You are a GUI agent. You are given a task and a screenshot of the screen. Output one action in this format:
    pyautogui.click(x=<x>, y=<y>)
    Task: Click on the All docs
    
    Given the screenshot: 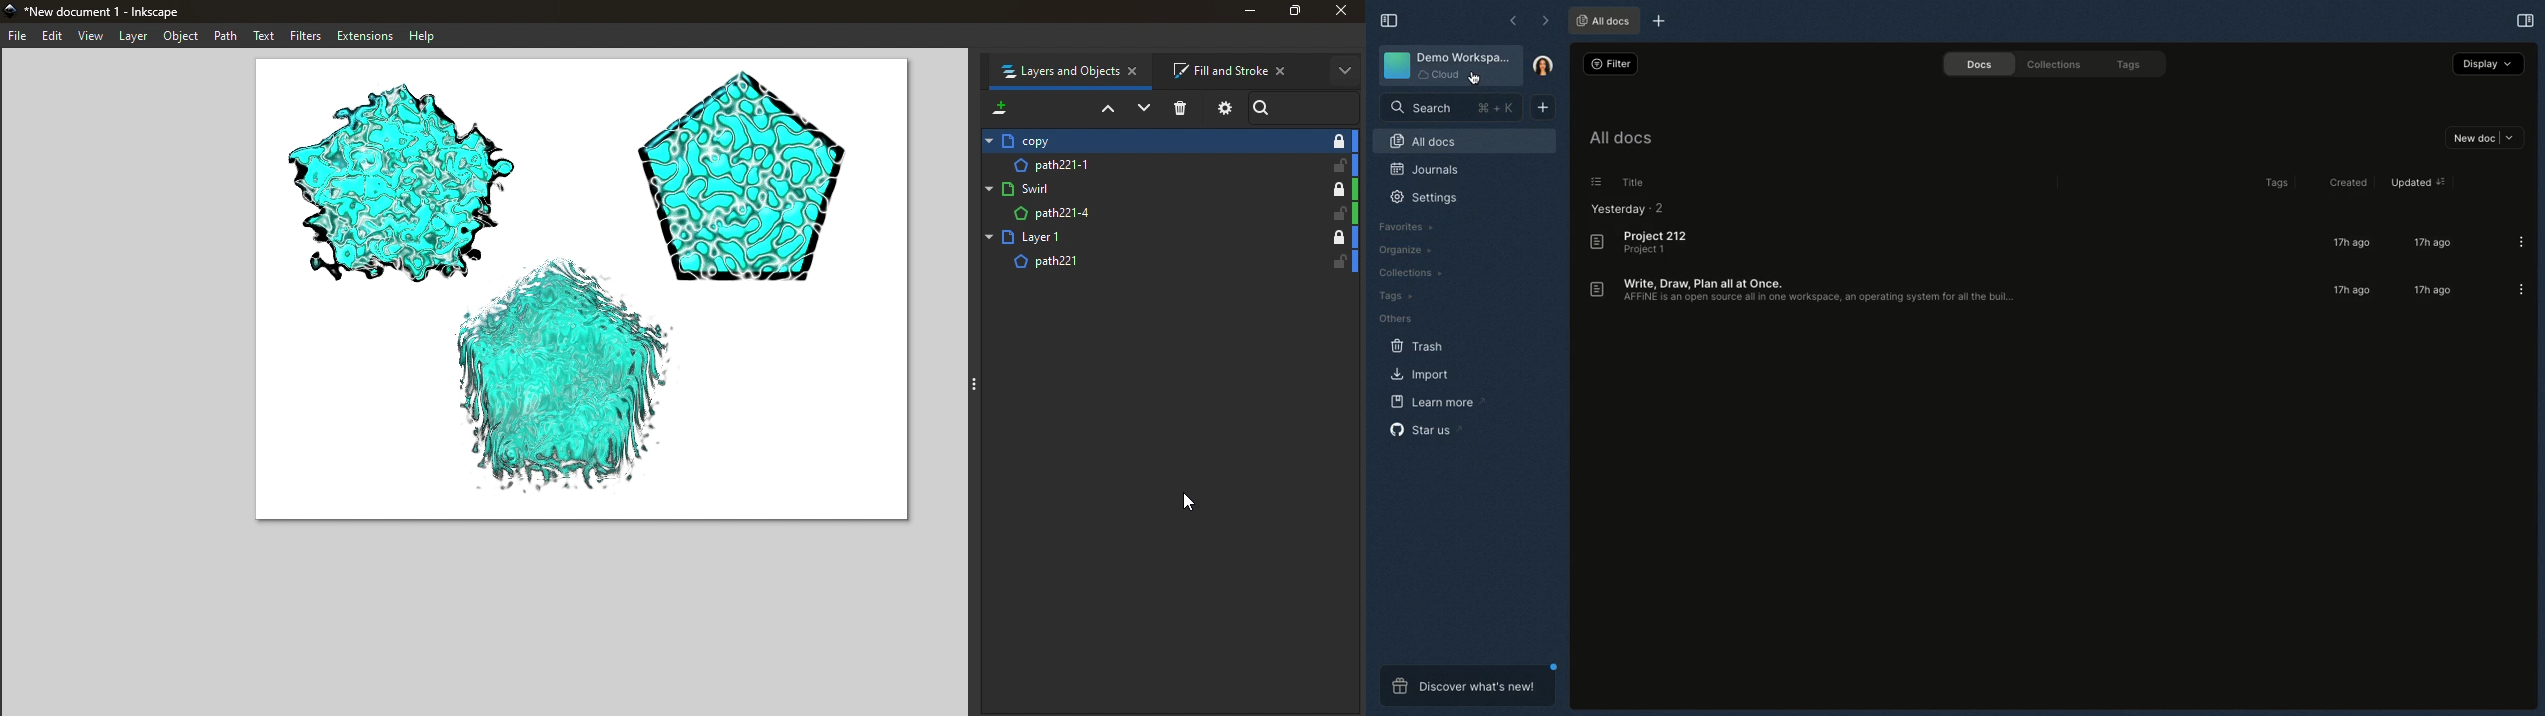 What is the action you would take?
    pyautogui.click(x=1463, y=142)
    